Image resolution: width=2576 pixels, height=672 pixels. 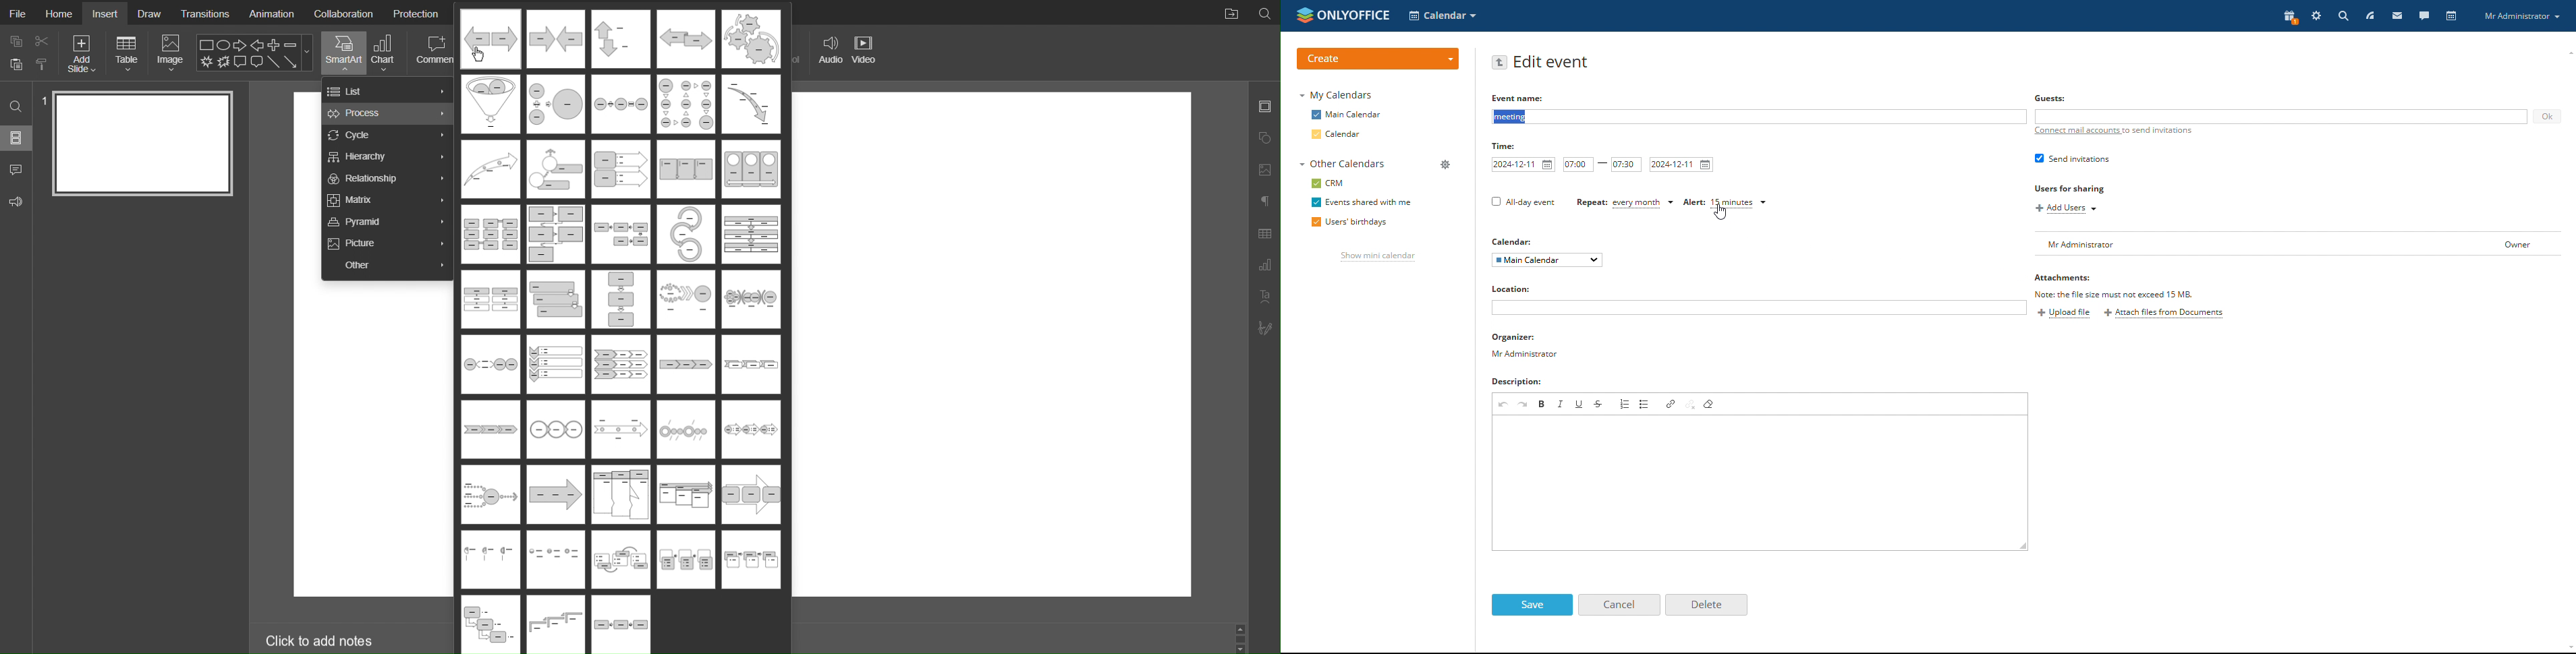 What do you see at coordinates (17, 108) in the screenshot?
I see `Search` at bounding box center [17, 108].